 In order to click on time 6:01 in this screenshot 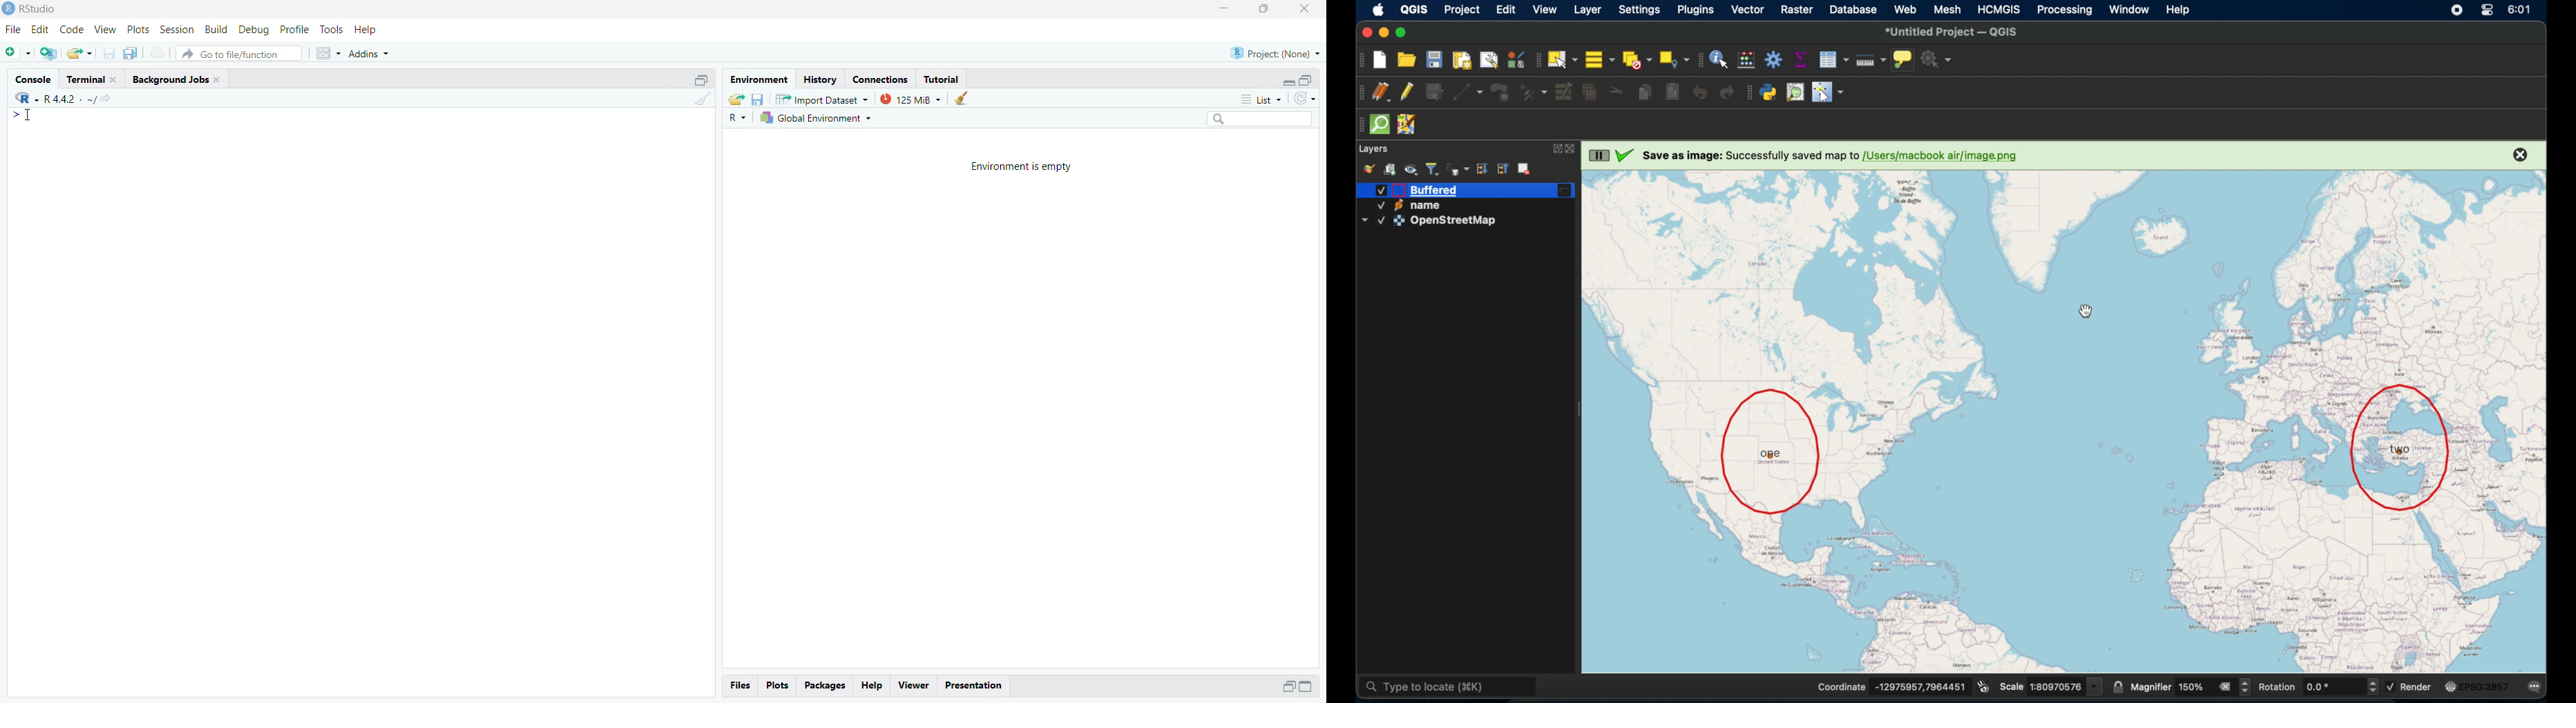, I will do `click(2519, 10)`.